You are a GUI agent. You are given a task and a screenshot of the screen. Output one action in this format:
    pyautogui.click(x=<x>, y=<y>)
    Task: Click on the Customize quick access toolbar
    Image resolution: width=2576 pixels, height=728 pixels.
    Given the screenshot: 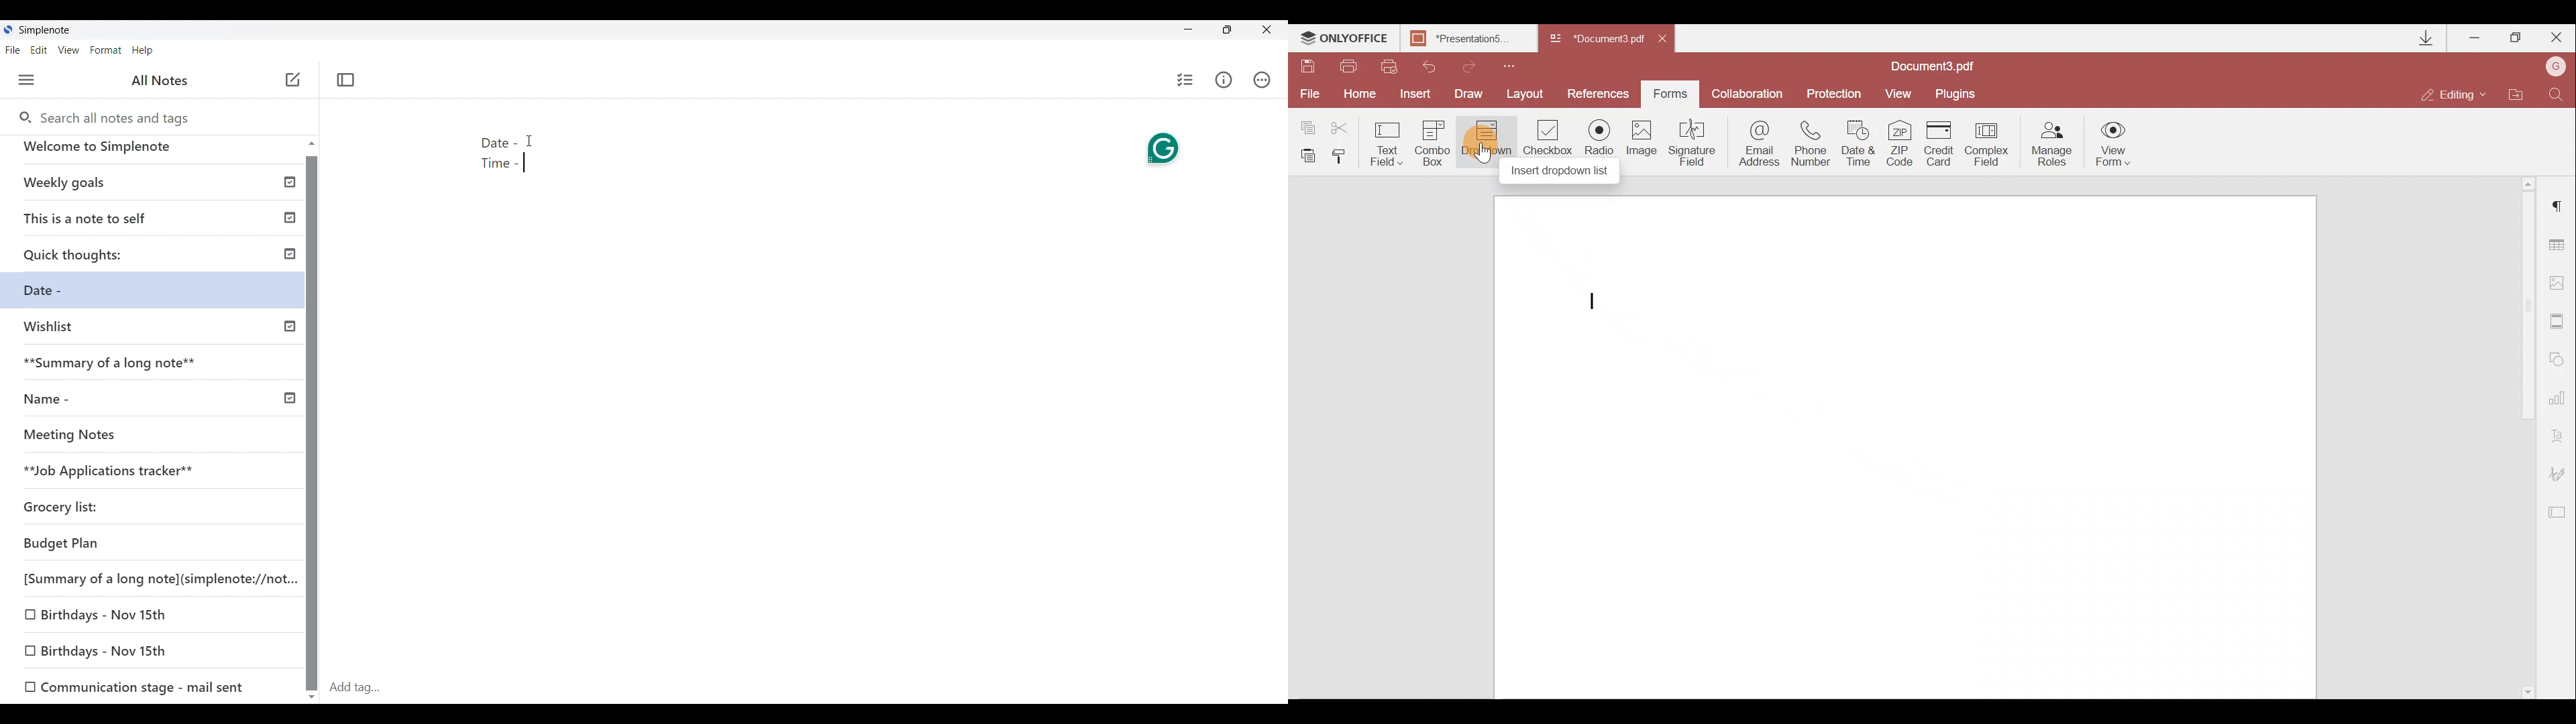 What is the action you would take?
    pyautogui.click(x=1514, y=66)
    